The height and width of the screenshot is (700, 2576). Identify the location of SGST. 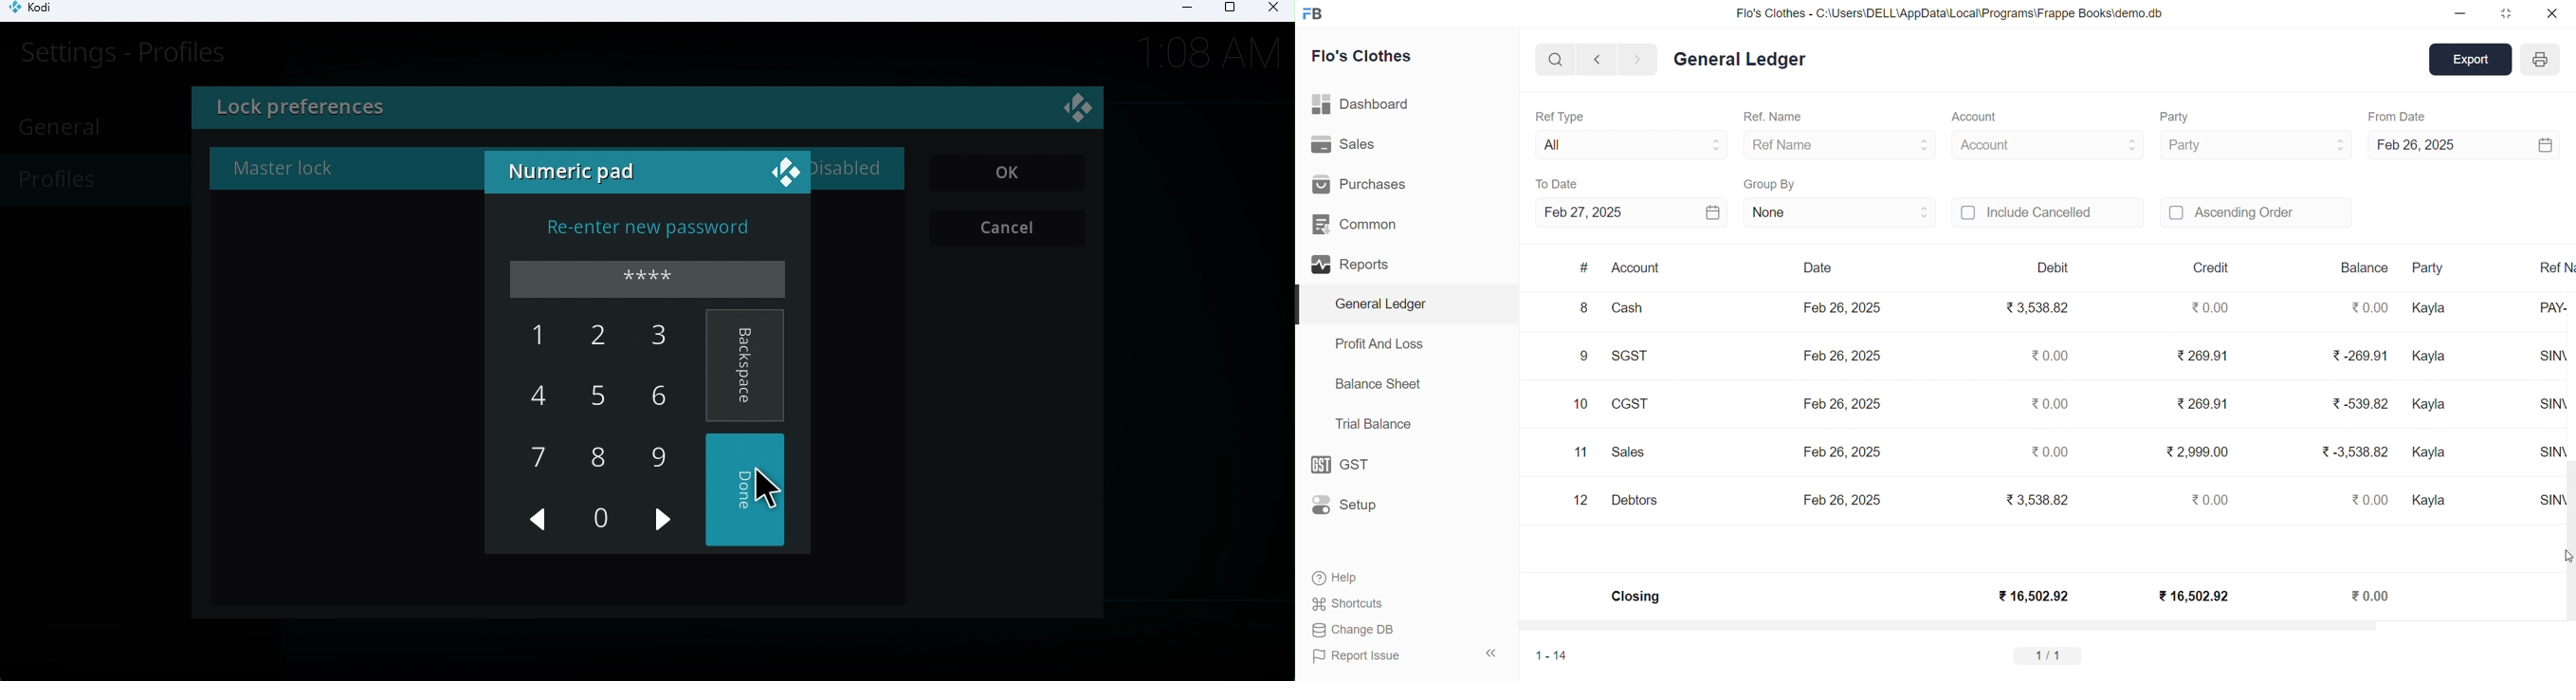
(1637, 357).